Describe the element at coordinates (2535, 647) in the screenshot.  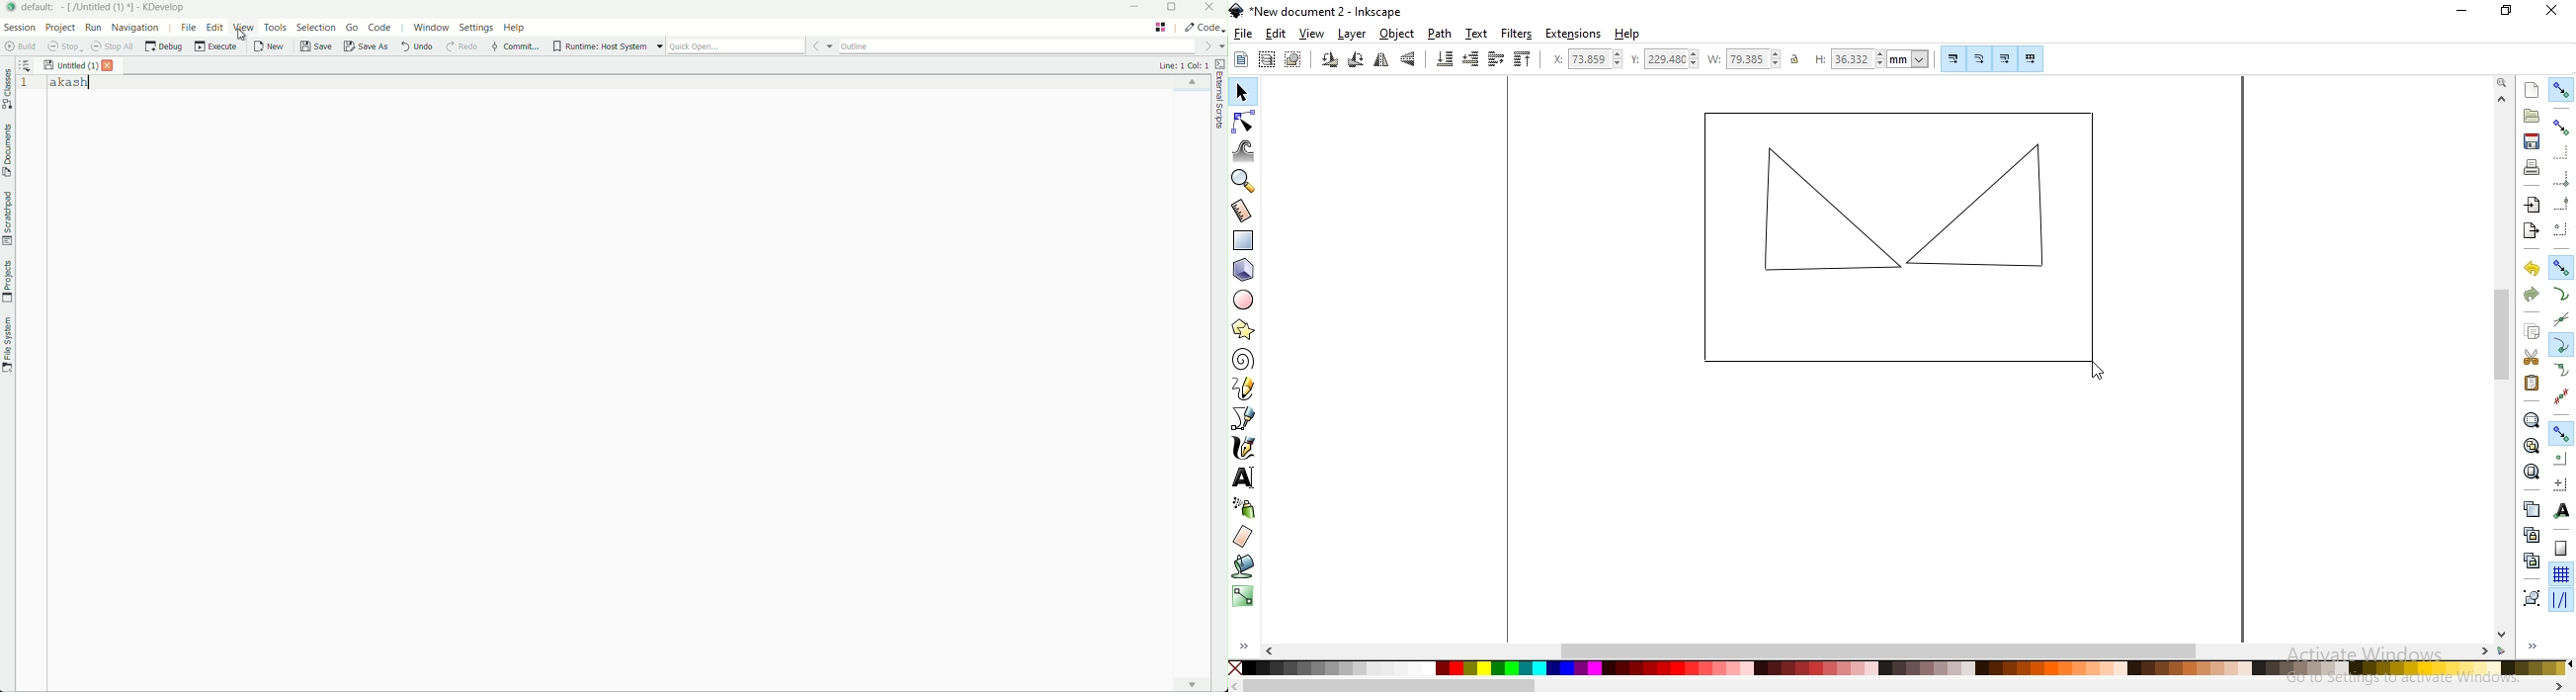
I see `expand/hide sidebar` at that location.